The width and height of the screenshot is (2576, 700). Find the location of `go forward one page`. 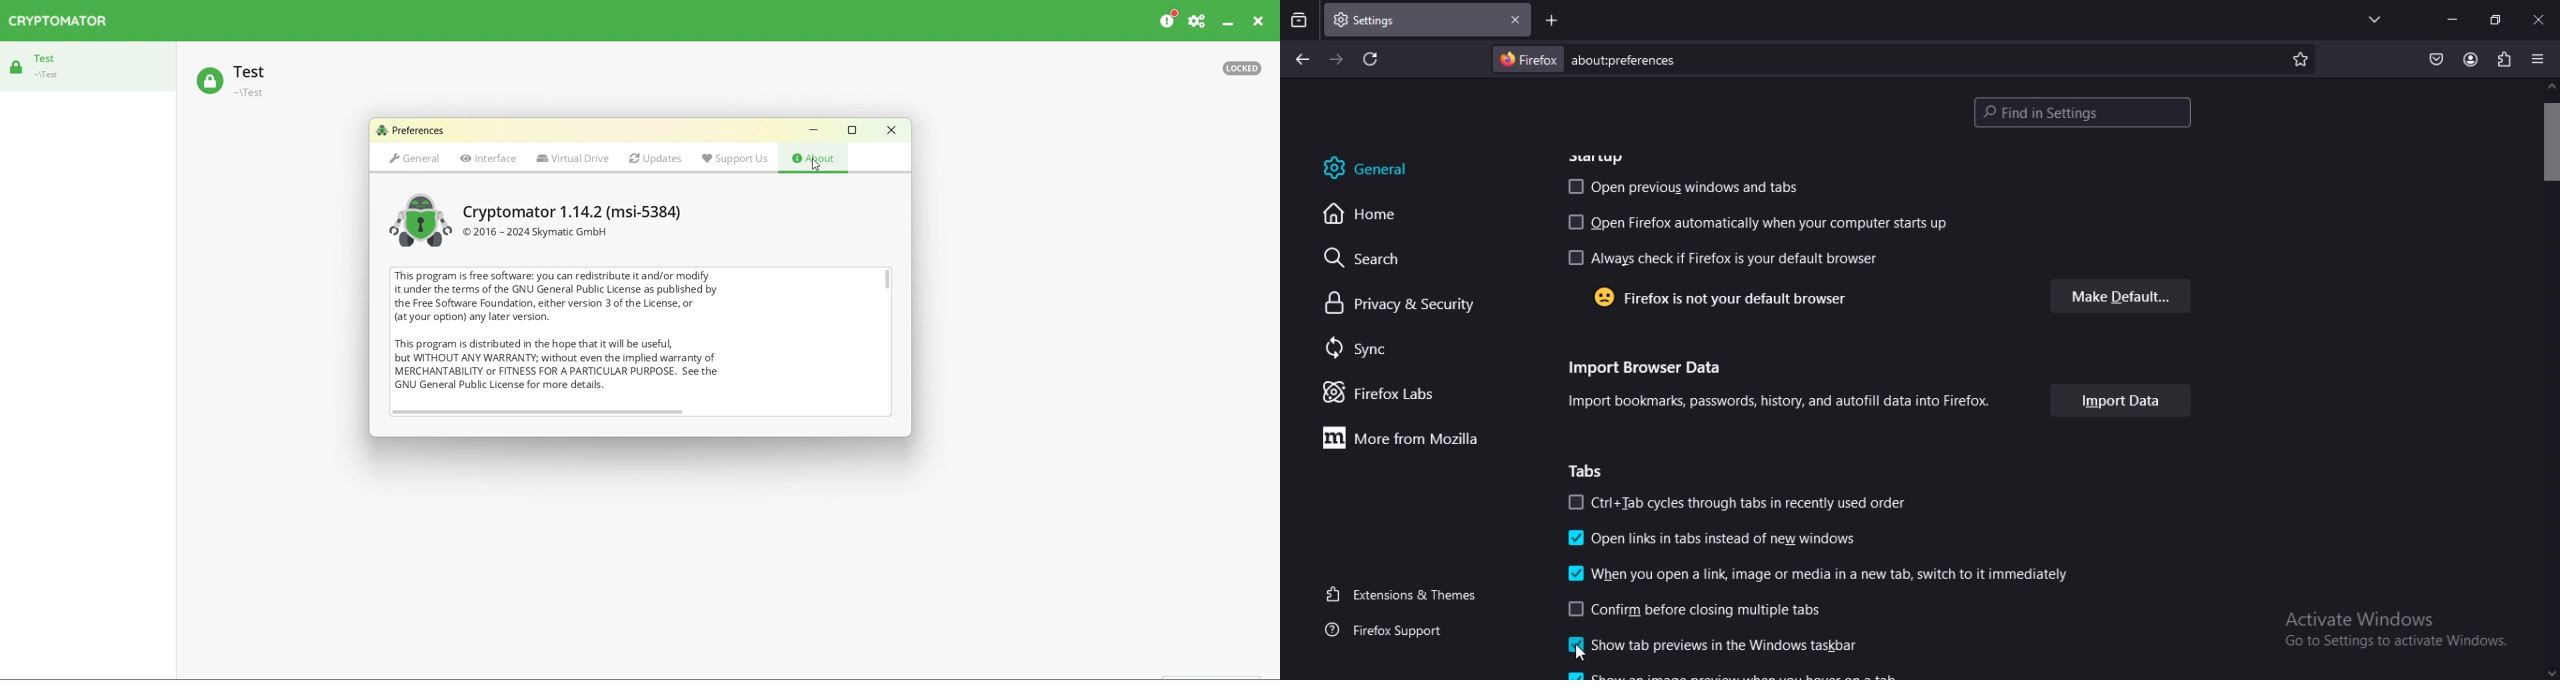

go forward one page is located at coordinates (1336, 59).